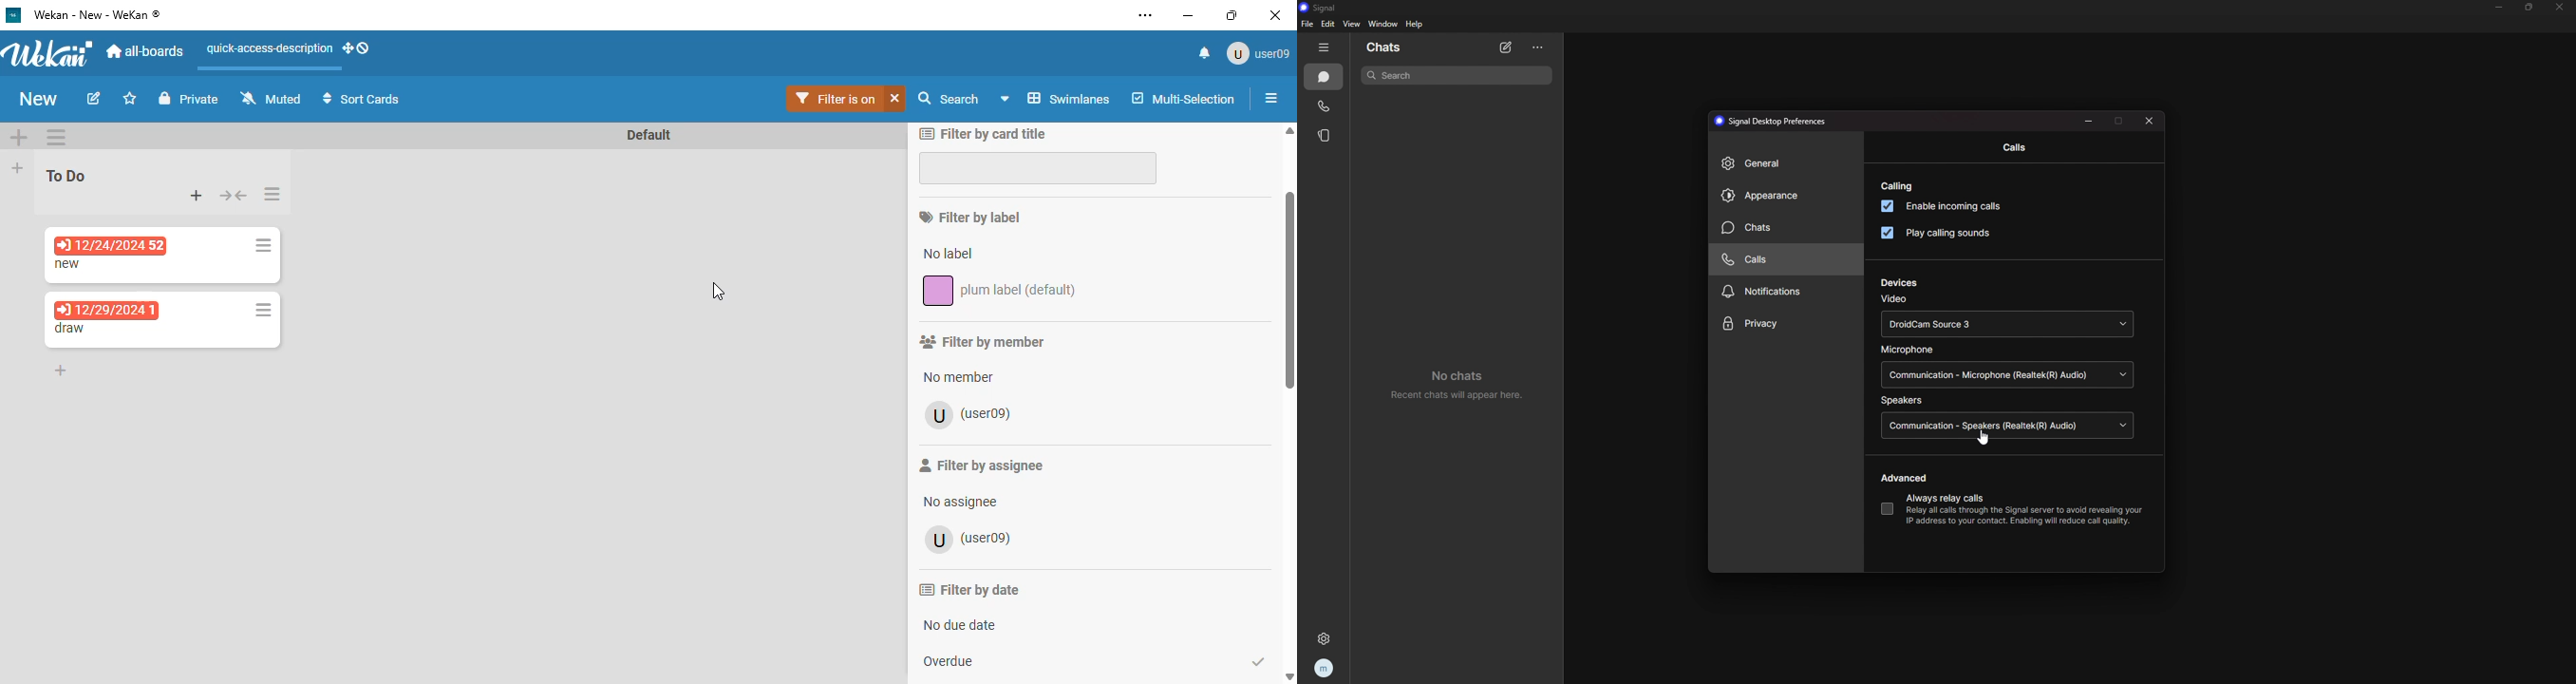 This screenshot has height=700, width=2576. What do you see at coordinates (1893, 299) in the screenshot?
I see `video` at bounding box center [1893, 299].